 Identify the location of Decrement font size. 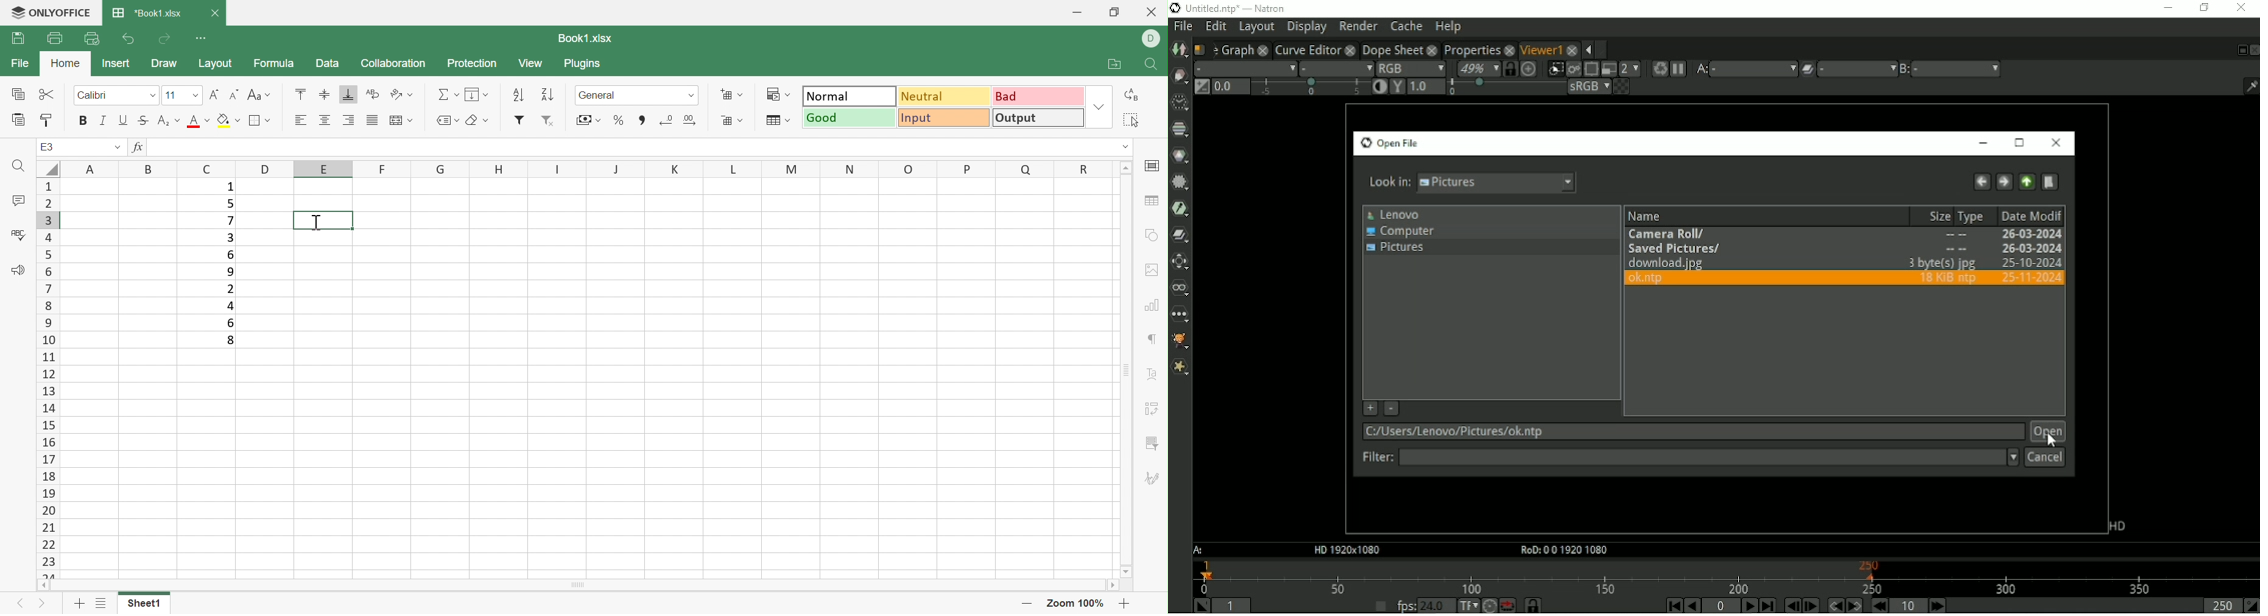
(233, 95).